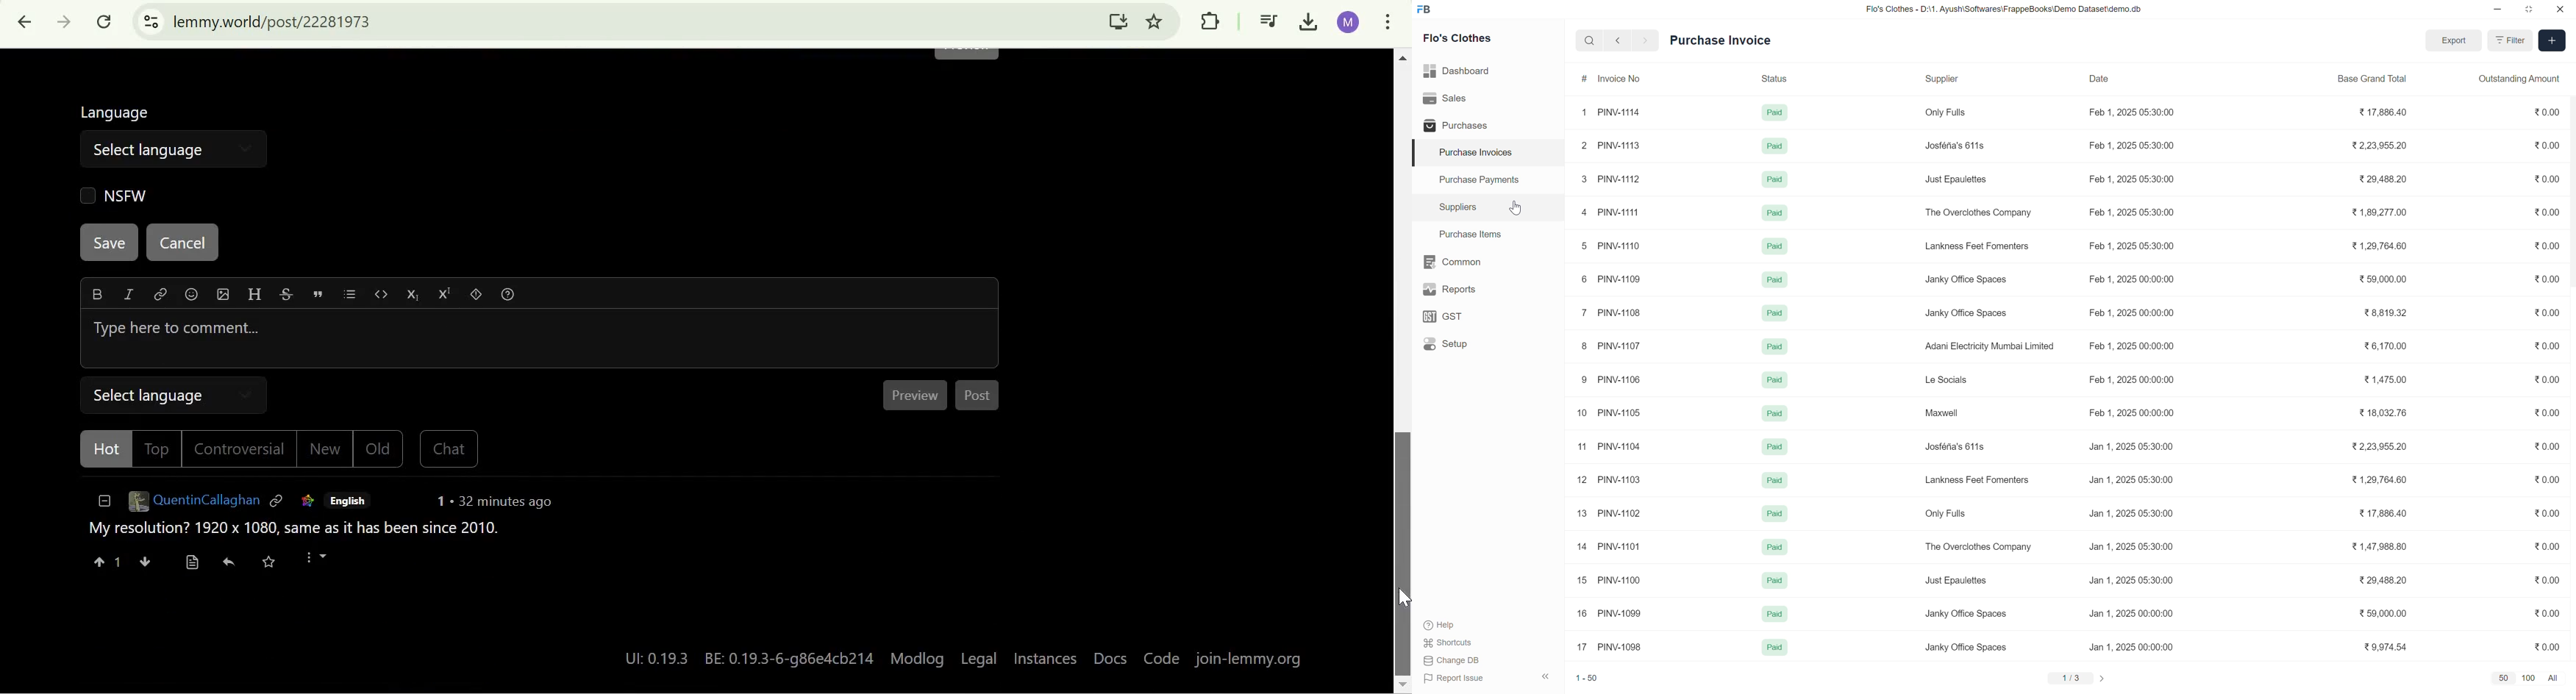 The height and width of the screenshot is (700, 2576). What do you see at coordinates (2385, 312) in the screenshot?
I see `8,819.32` at bounding box center [2385, 312].